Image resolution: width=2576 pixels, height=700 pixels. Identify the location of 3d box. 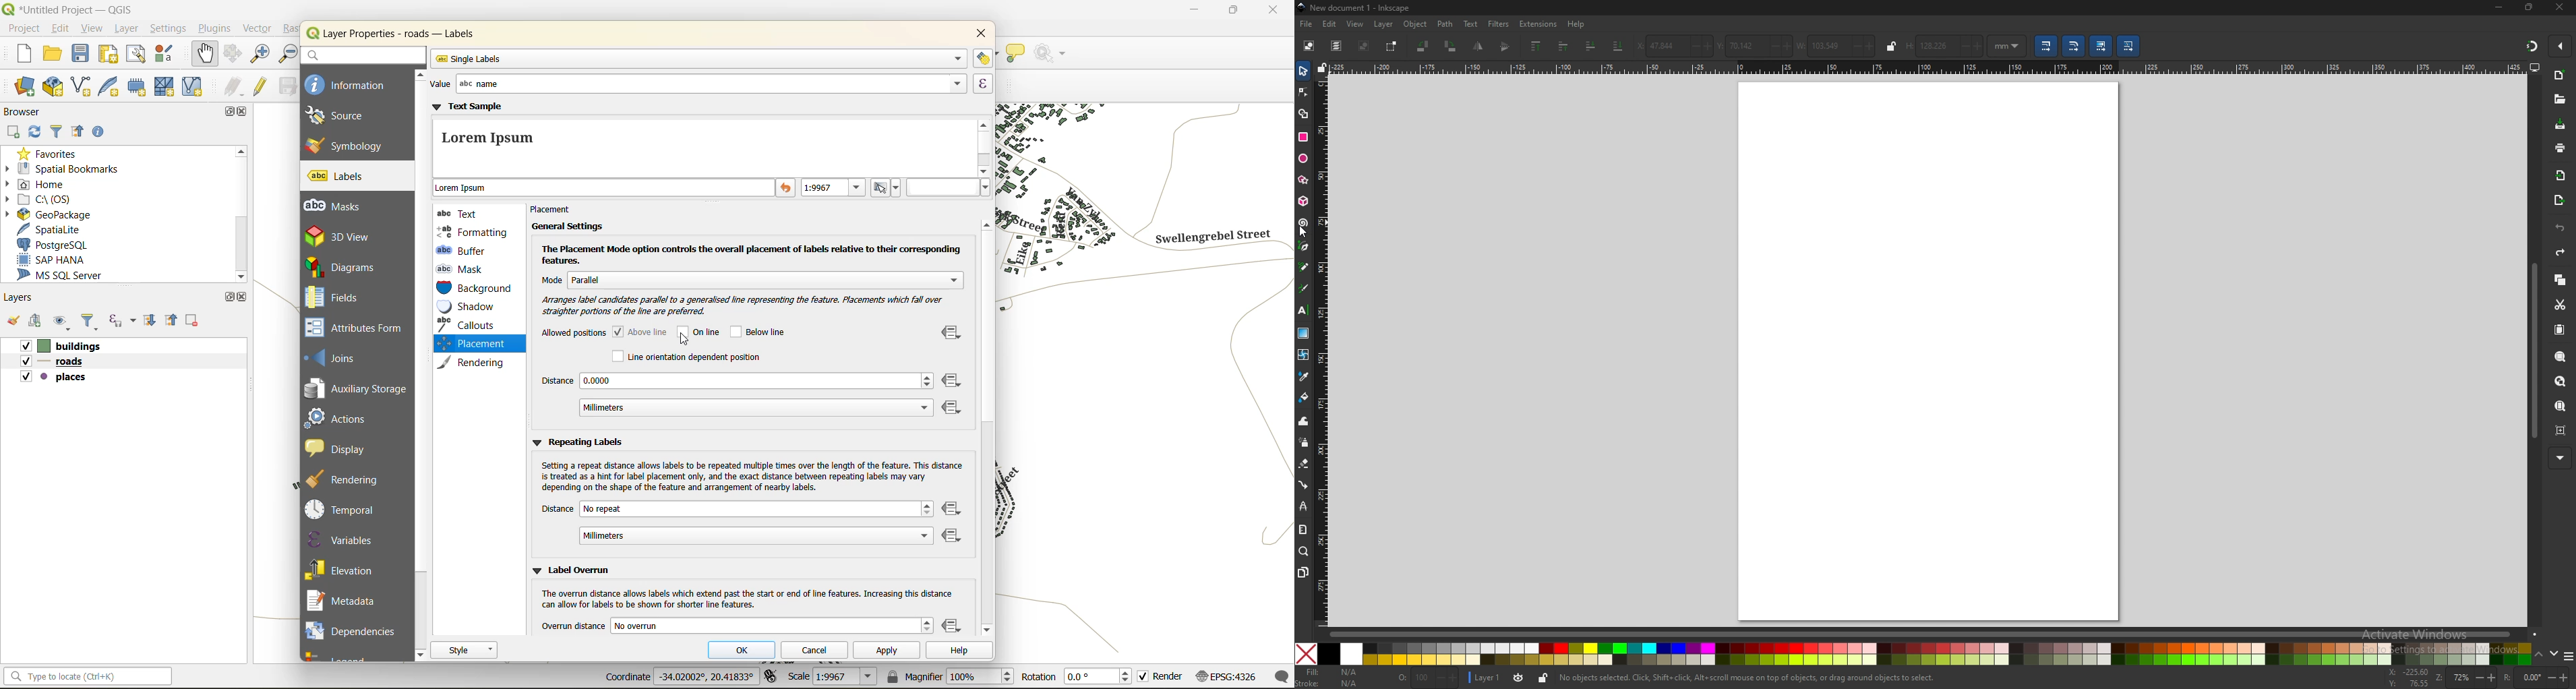
(1303, 202).